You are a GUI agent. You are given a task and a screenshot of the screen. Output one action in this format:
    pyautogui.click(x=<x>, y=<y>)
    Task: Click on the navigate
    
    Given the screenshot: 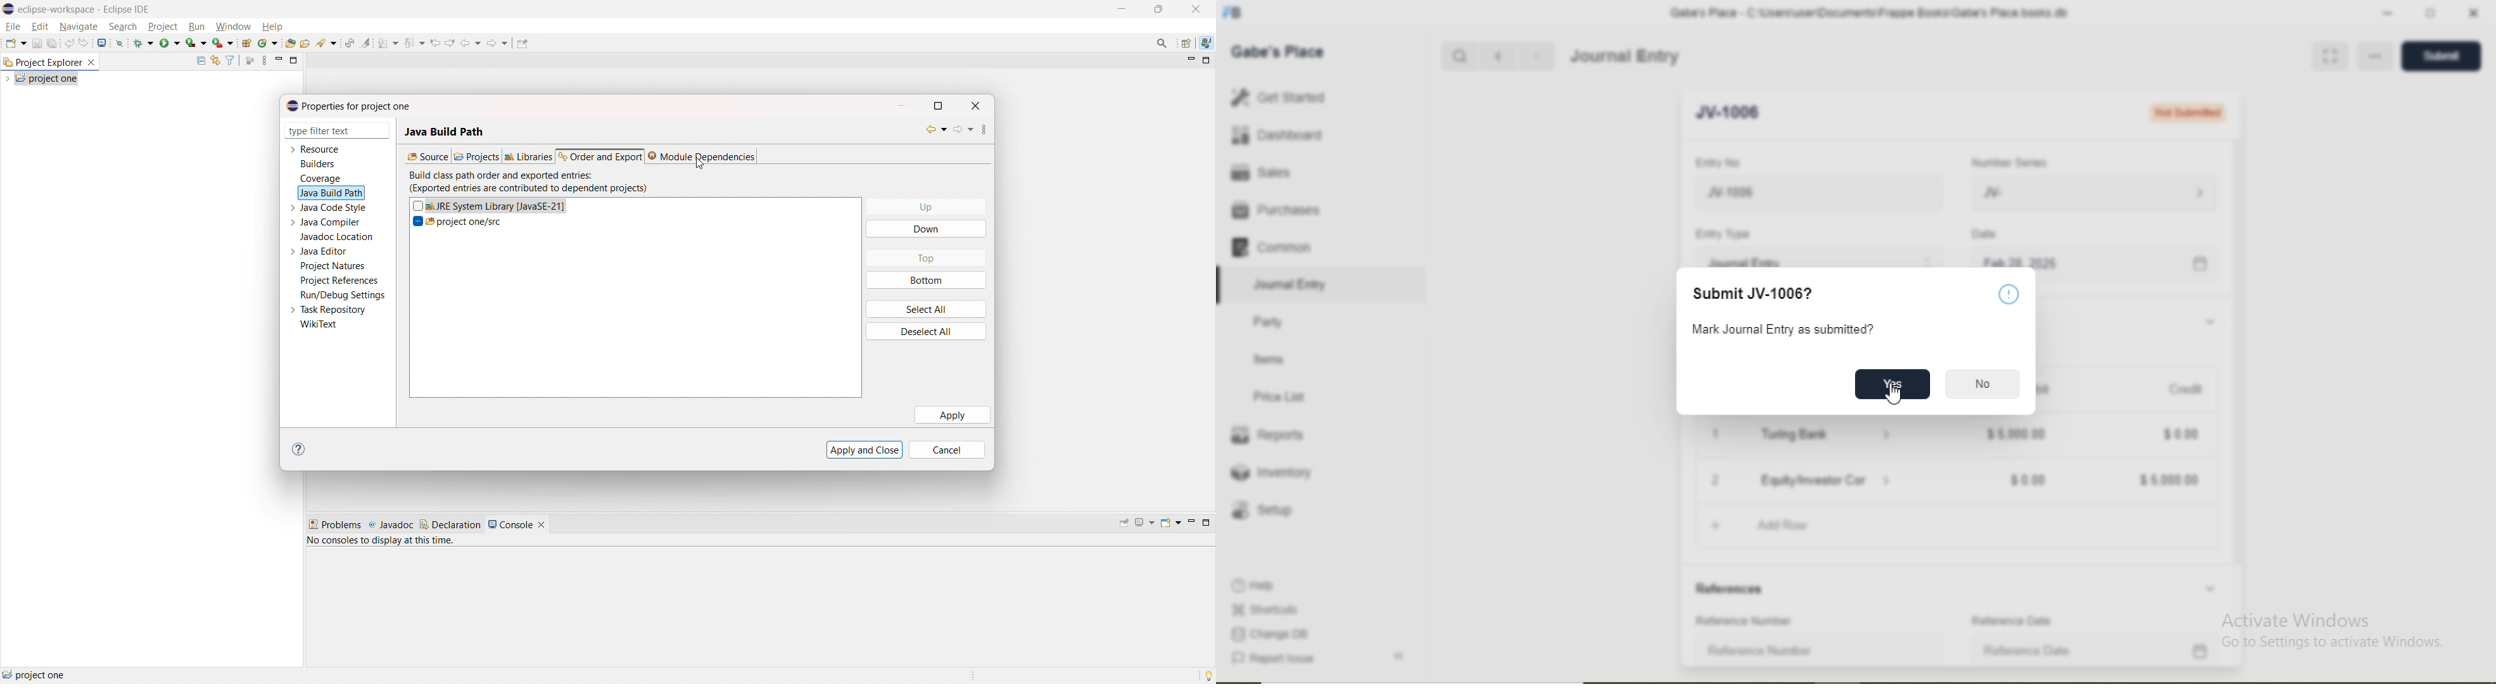 What is the action you would take?
    pyautogui.click(x=78, y=26)
    